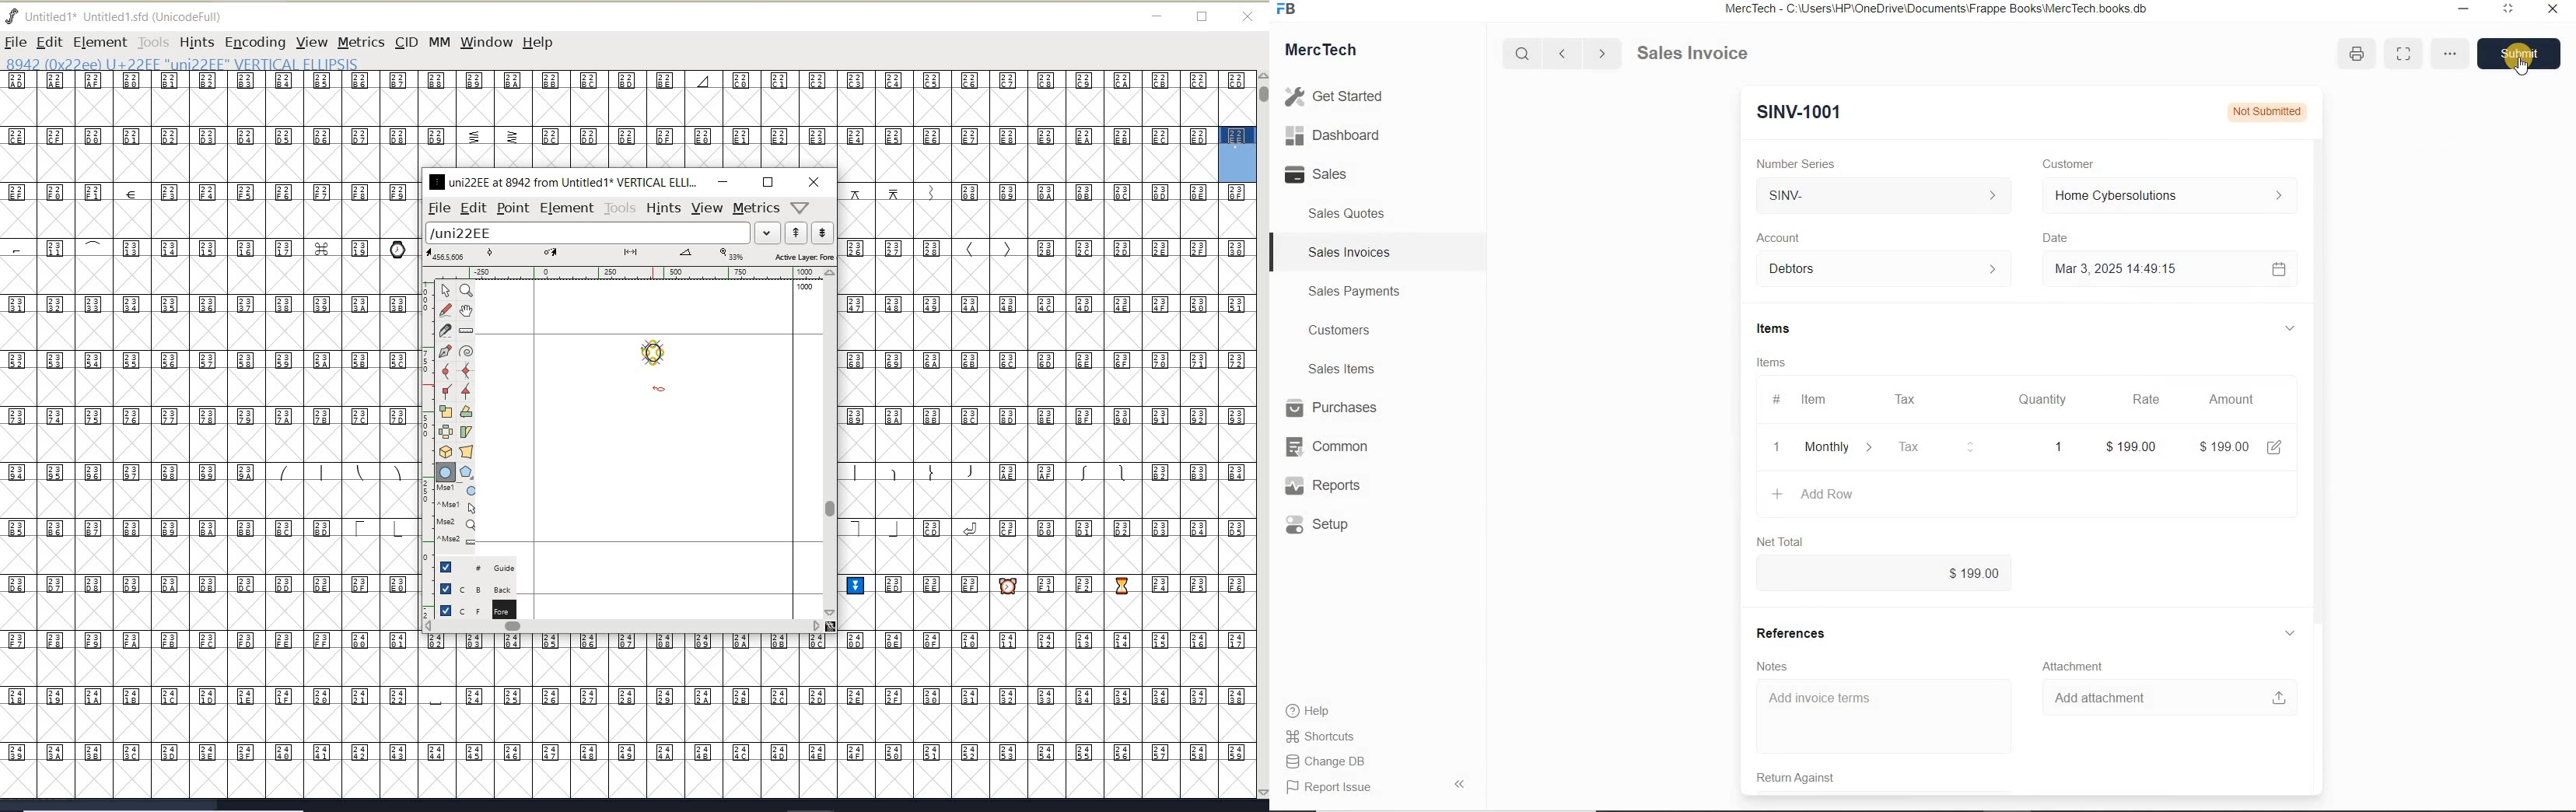 The width and height of the screenshot is (2576, 812). I want to click on Add attachment, so click(2169, 697).